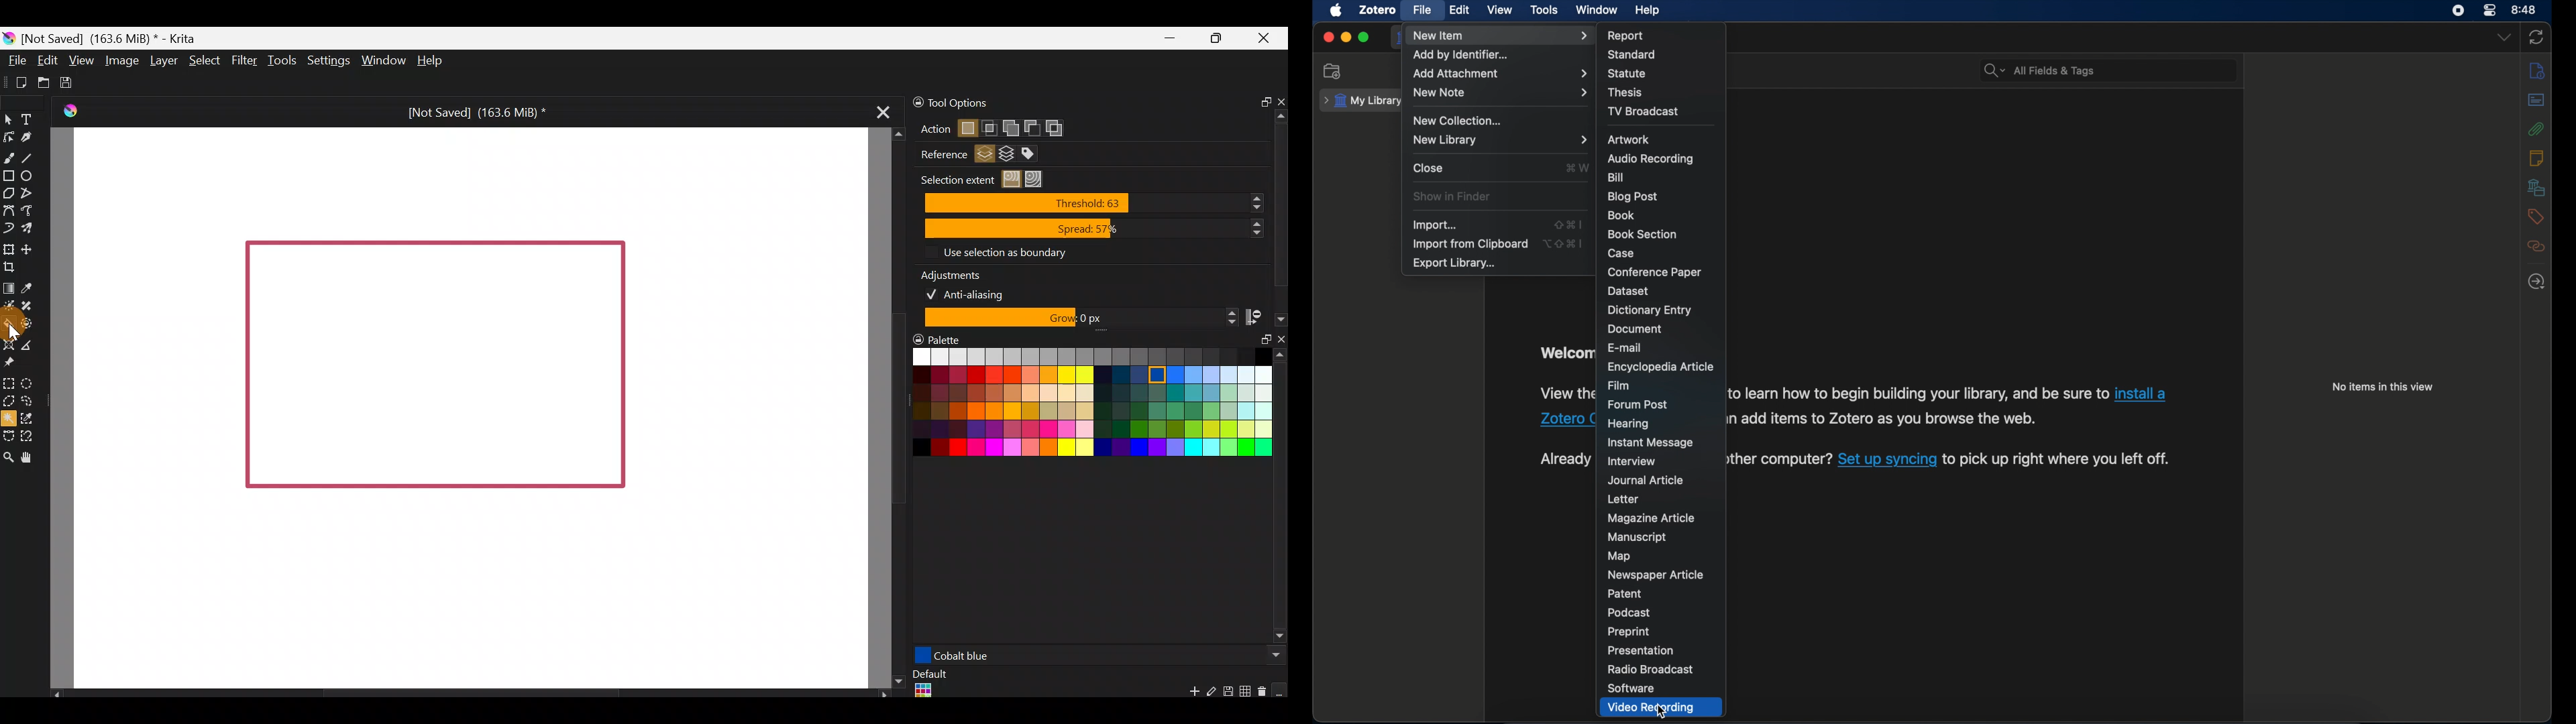 This screenshot has height=728, width=2576. I want to click on statue, so click(1627, 74).